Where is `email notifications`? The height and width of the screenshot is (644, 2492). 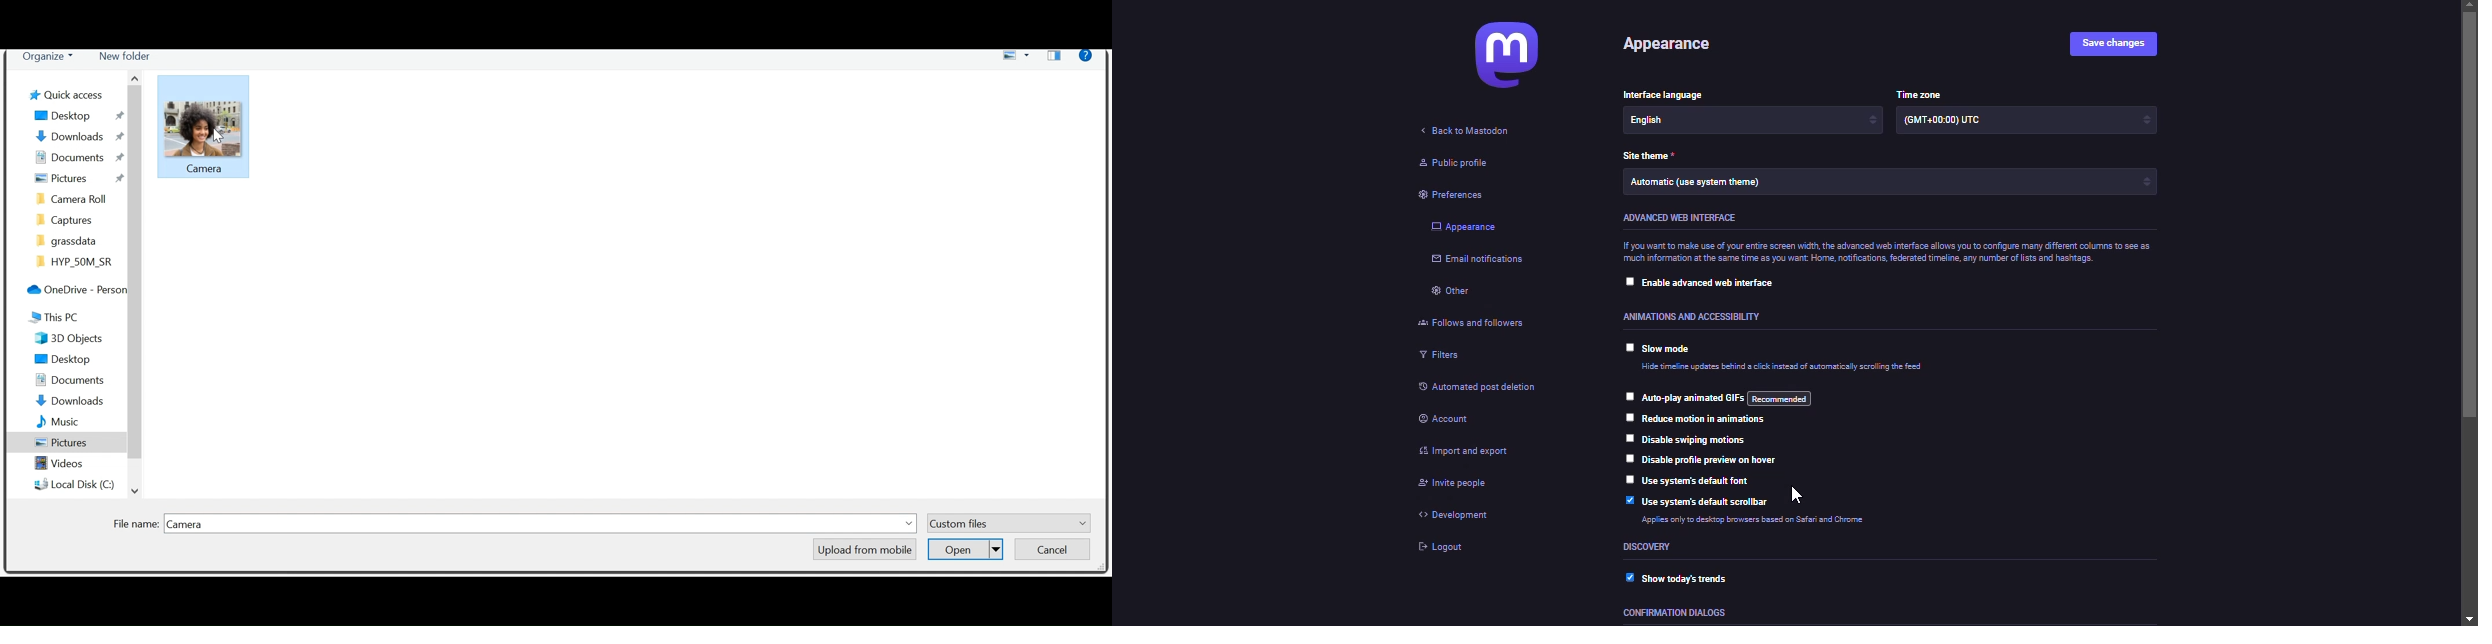
email notifications is located at coordinates (1479, 260).